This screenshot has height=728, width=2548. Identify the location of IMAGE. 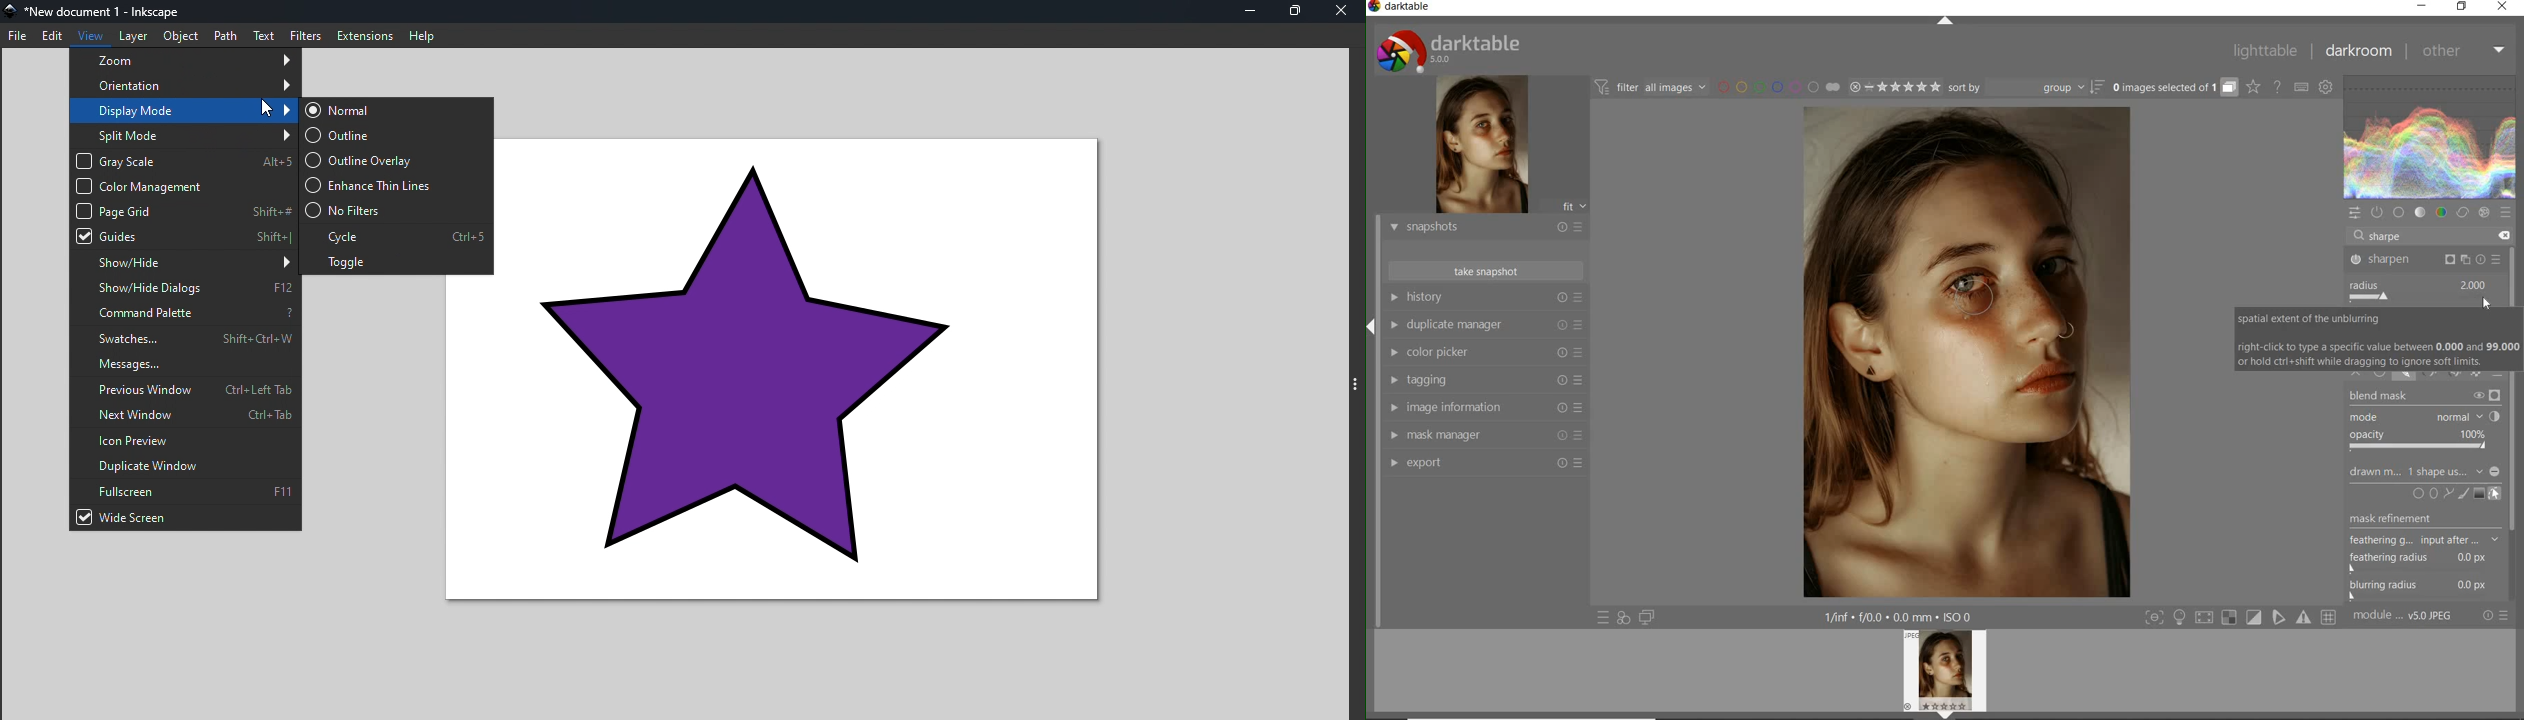
(1949, 672).